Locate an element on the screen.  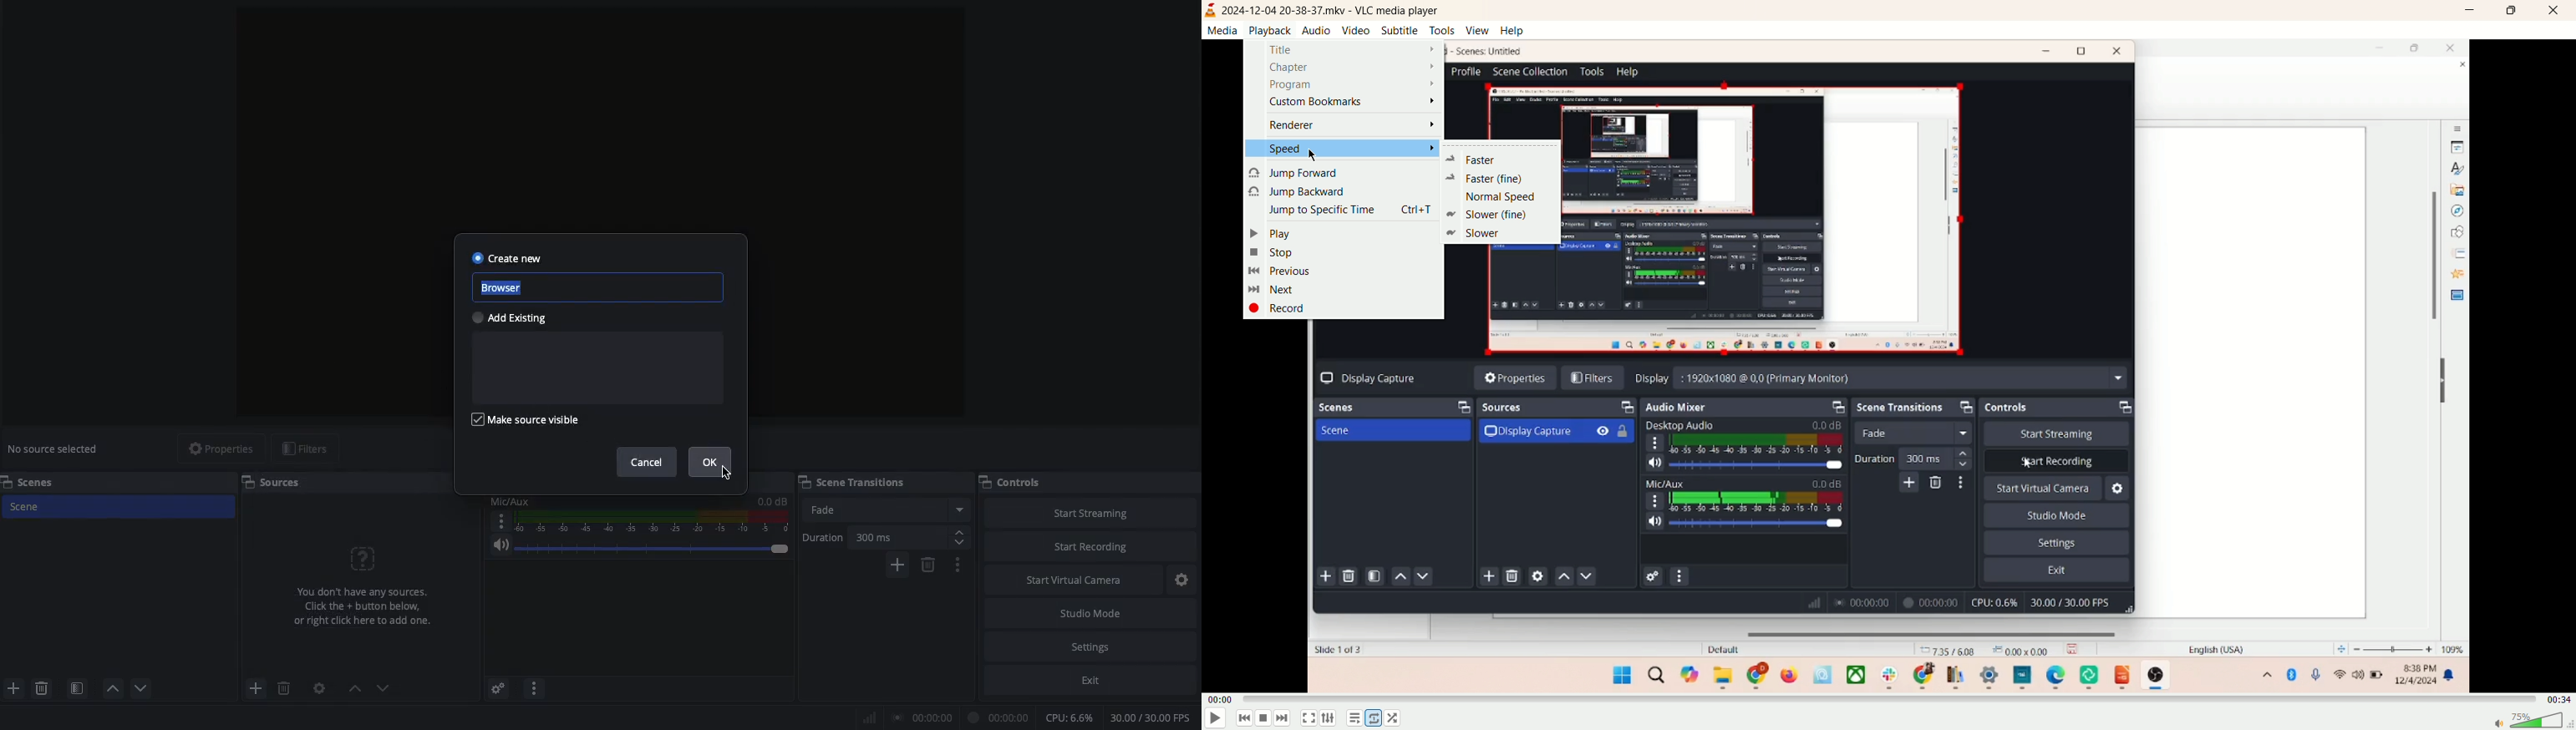
loop is located at coordinates (1372, 719).